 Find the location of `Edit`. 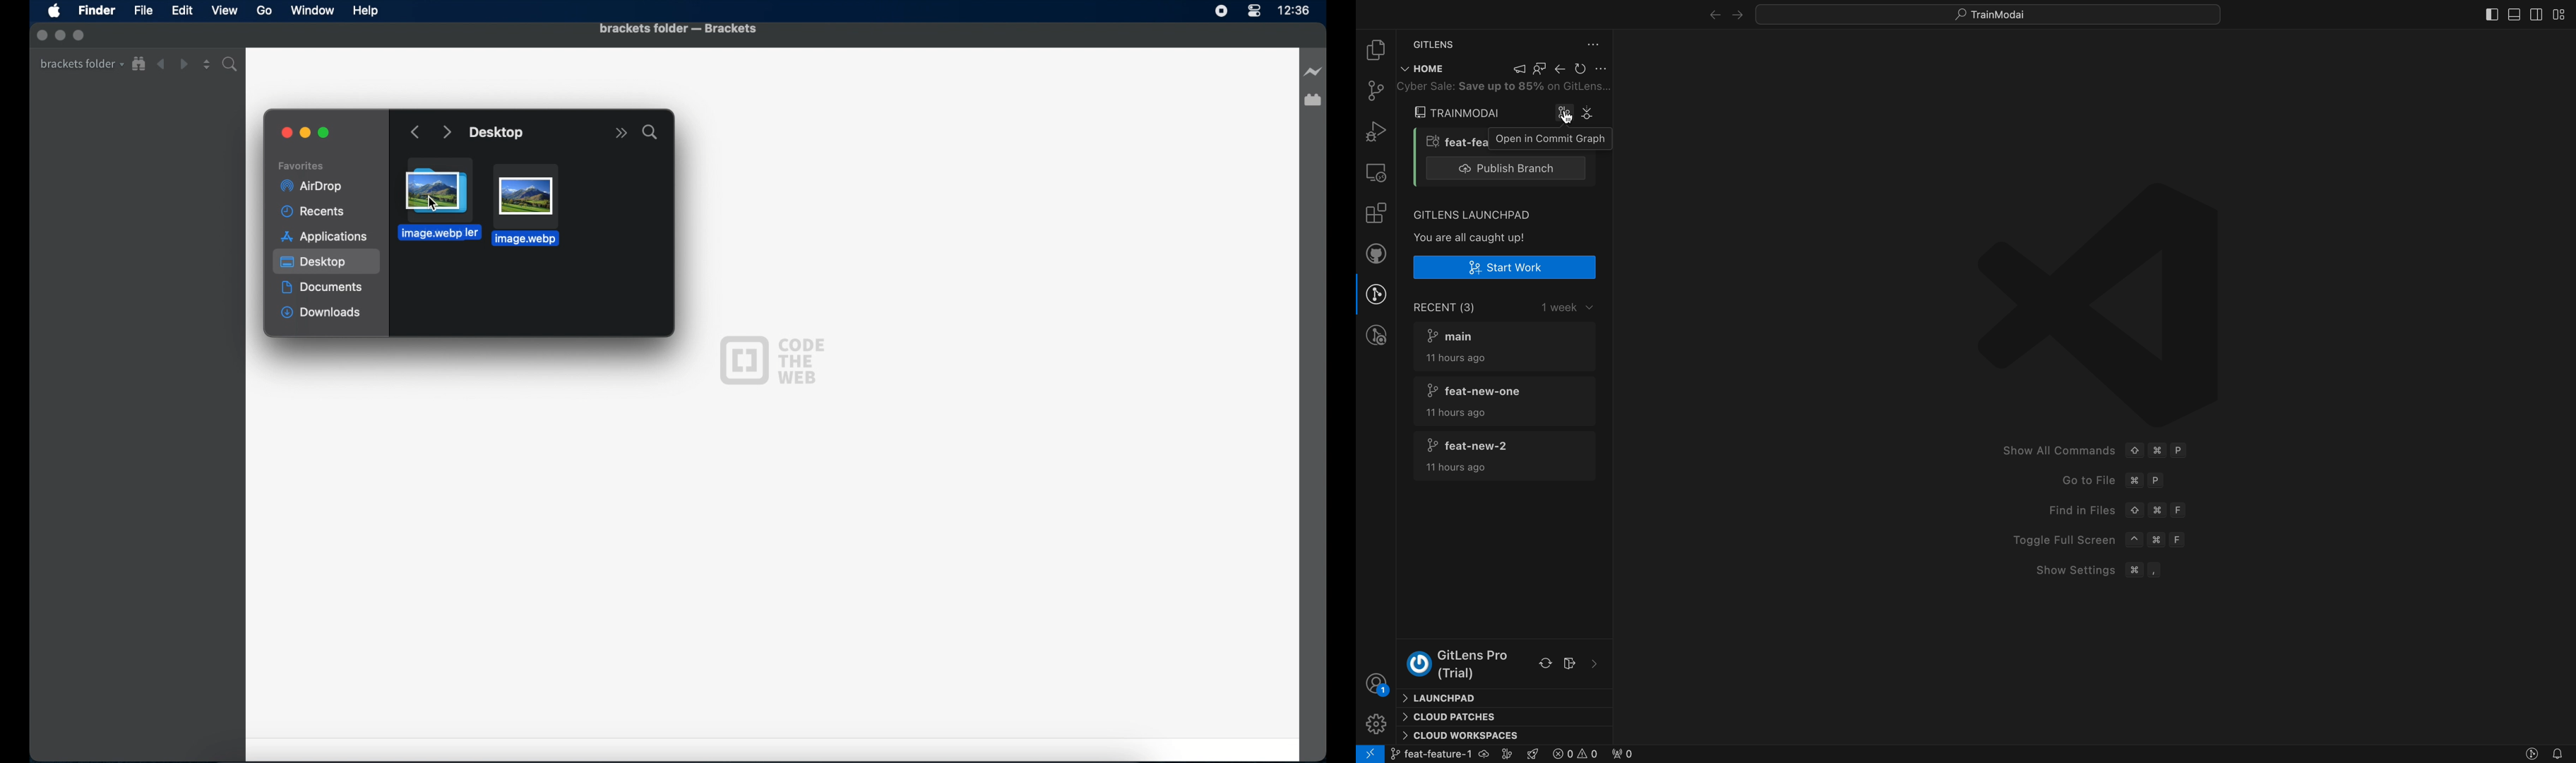

Edit is located at coordinates (182, 11).